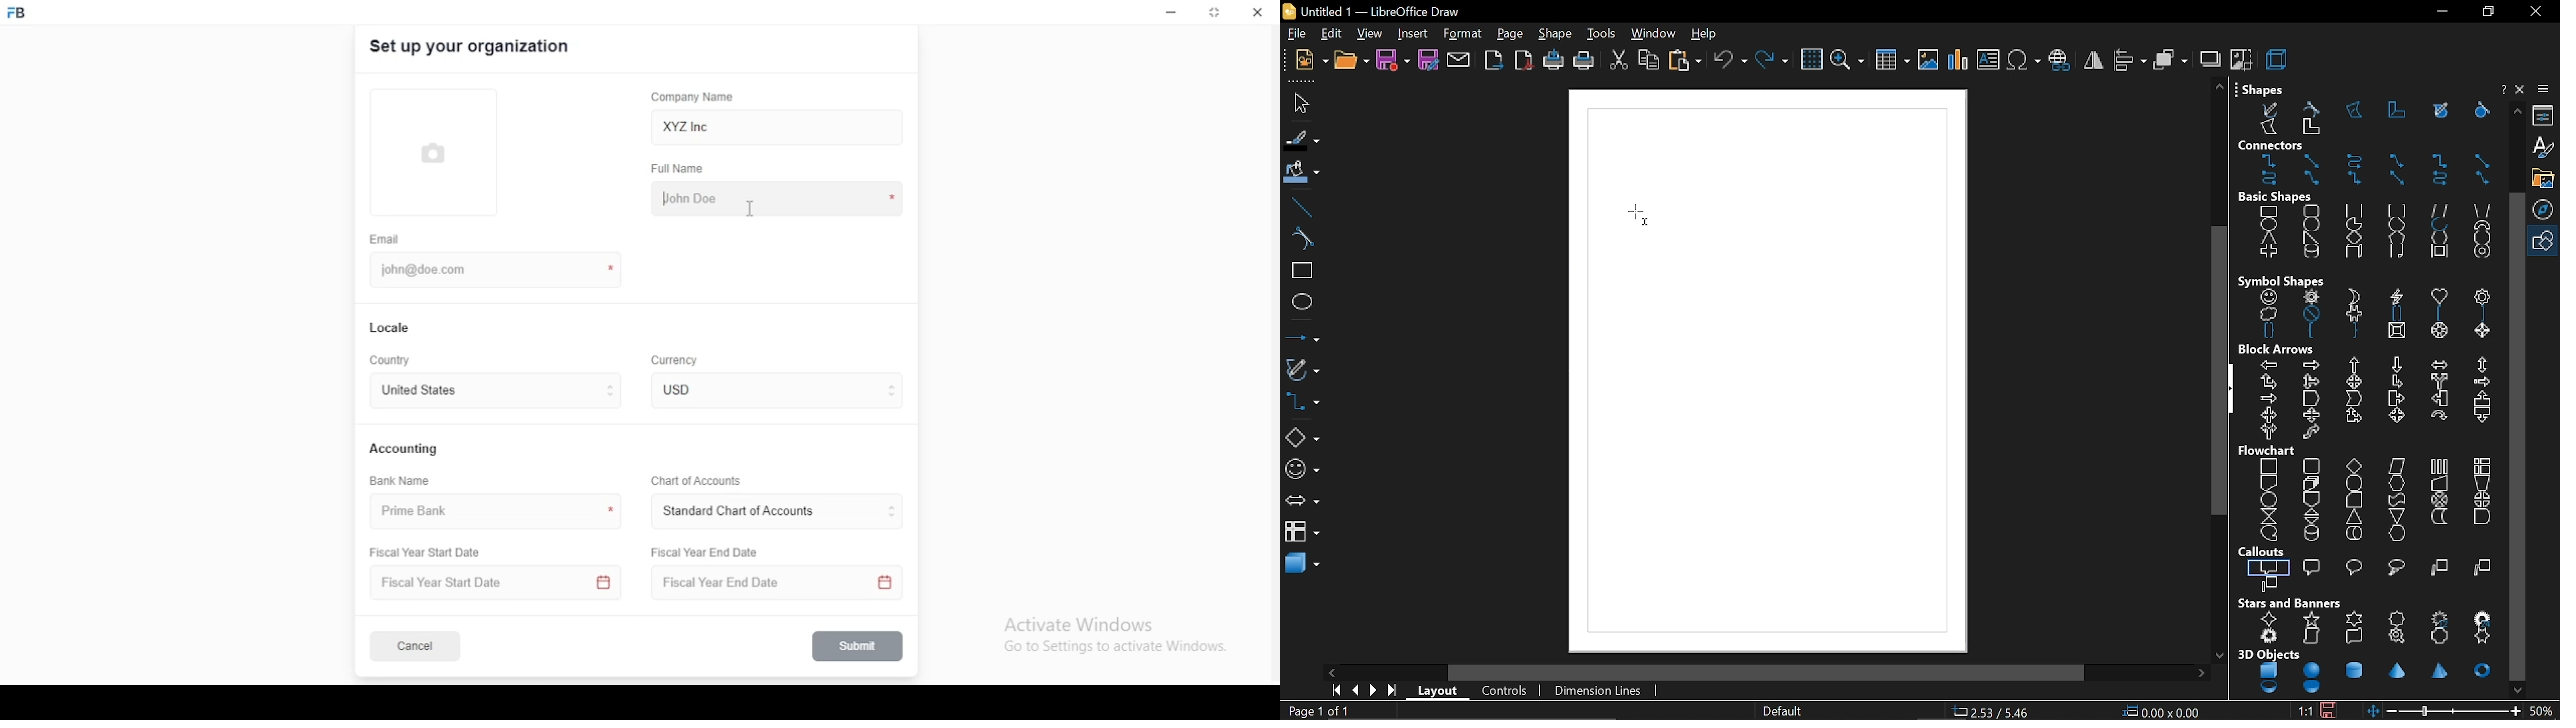 The height and width of the screenshot is (728, 2576). What do you see at coordinates (2282, 280) in the screenshot?
I see `symbol shapes` at bounding box center [2282, 280].